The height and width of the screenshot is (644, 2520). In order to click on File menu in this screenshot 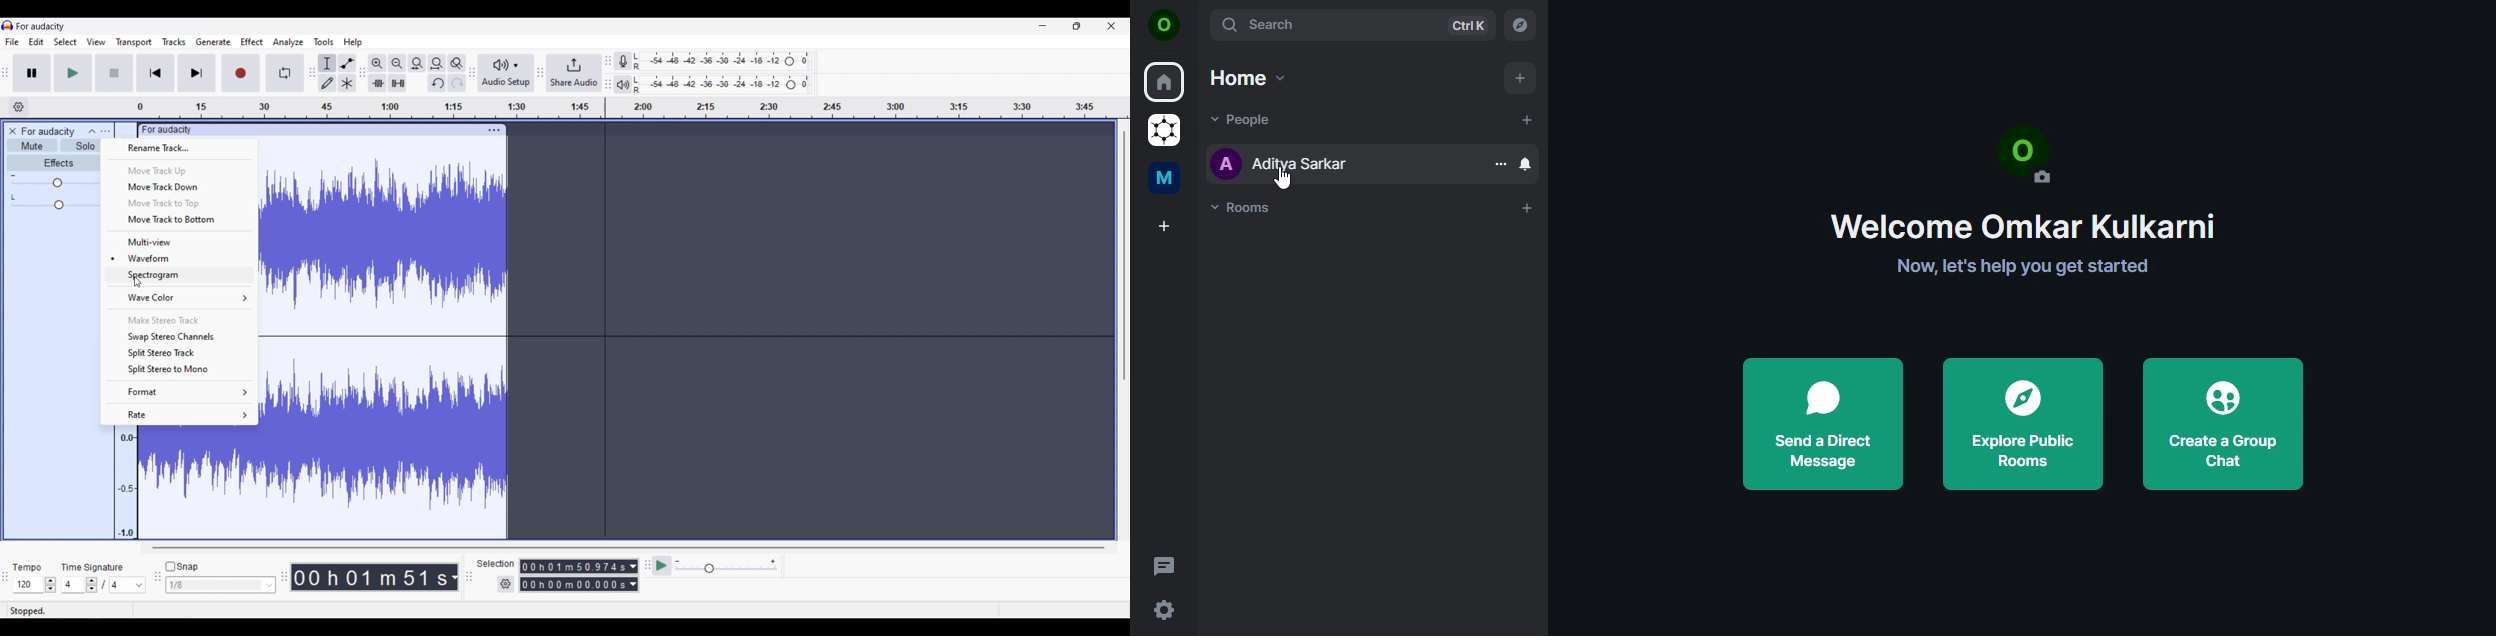, I will do `click(12, 42)`.